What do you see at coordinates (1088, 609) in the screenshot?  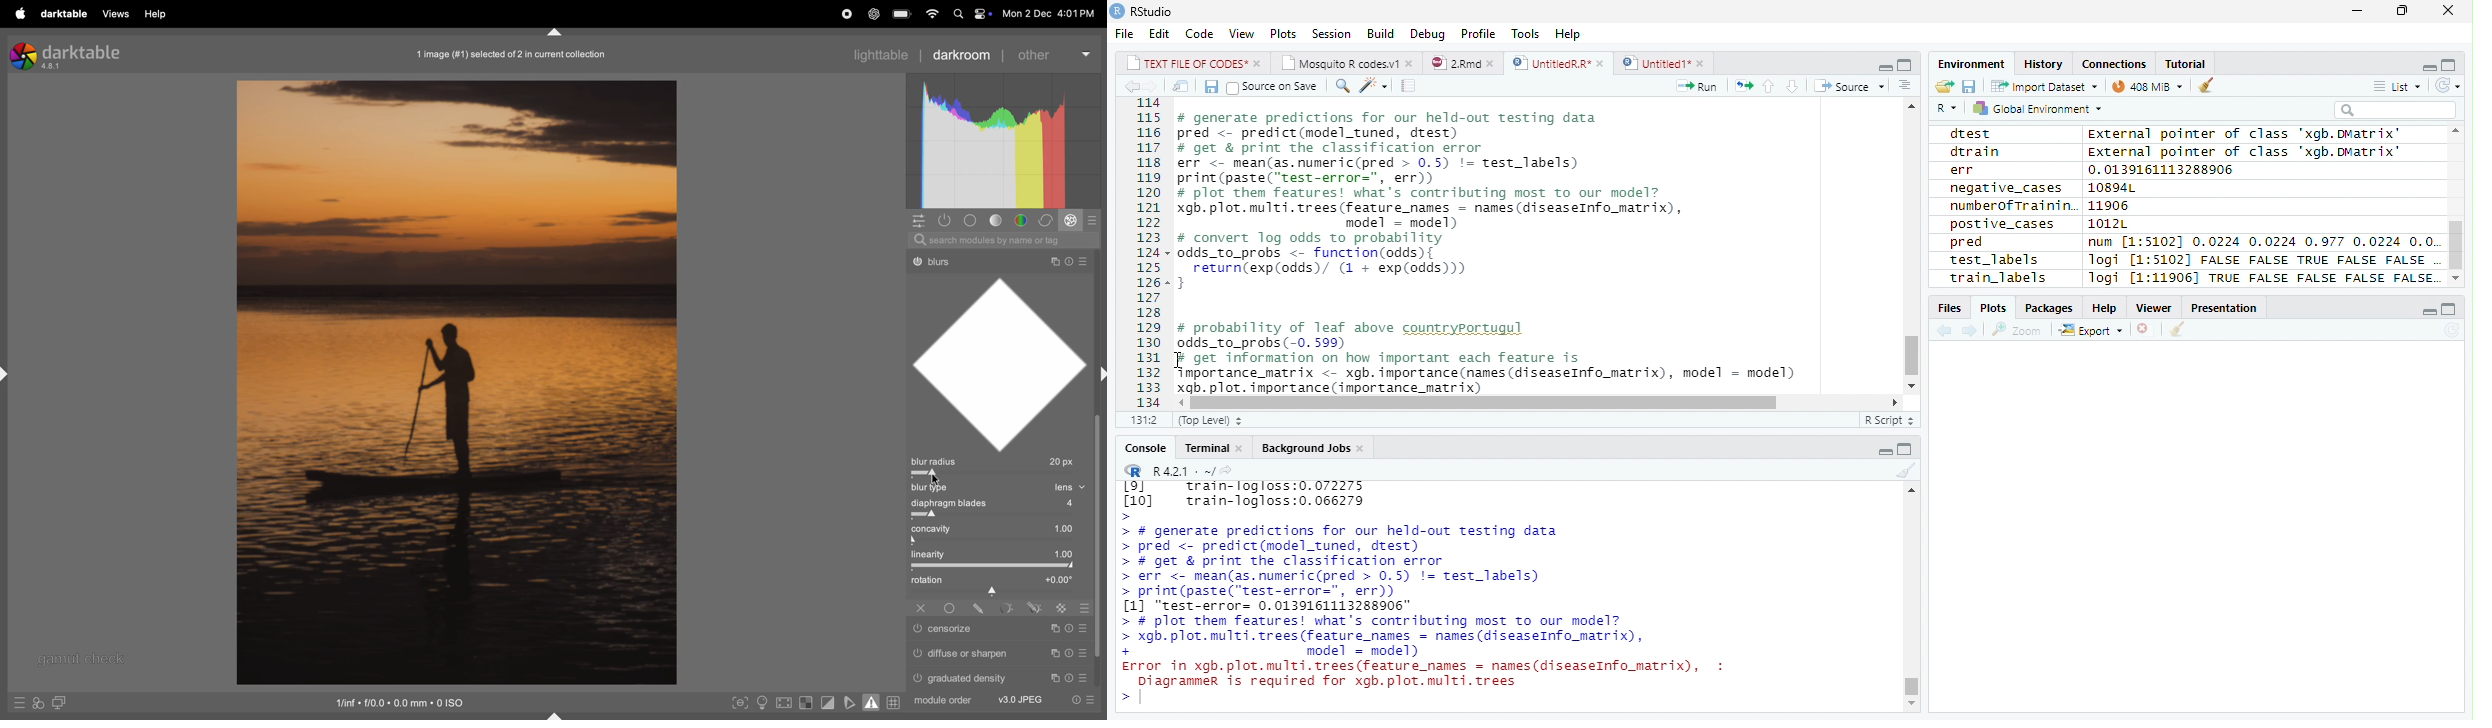 I see `` at bounding box center [1088, 609].